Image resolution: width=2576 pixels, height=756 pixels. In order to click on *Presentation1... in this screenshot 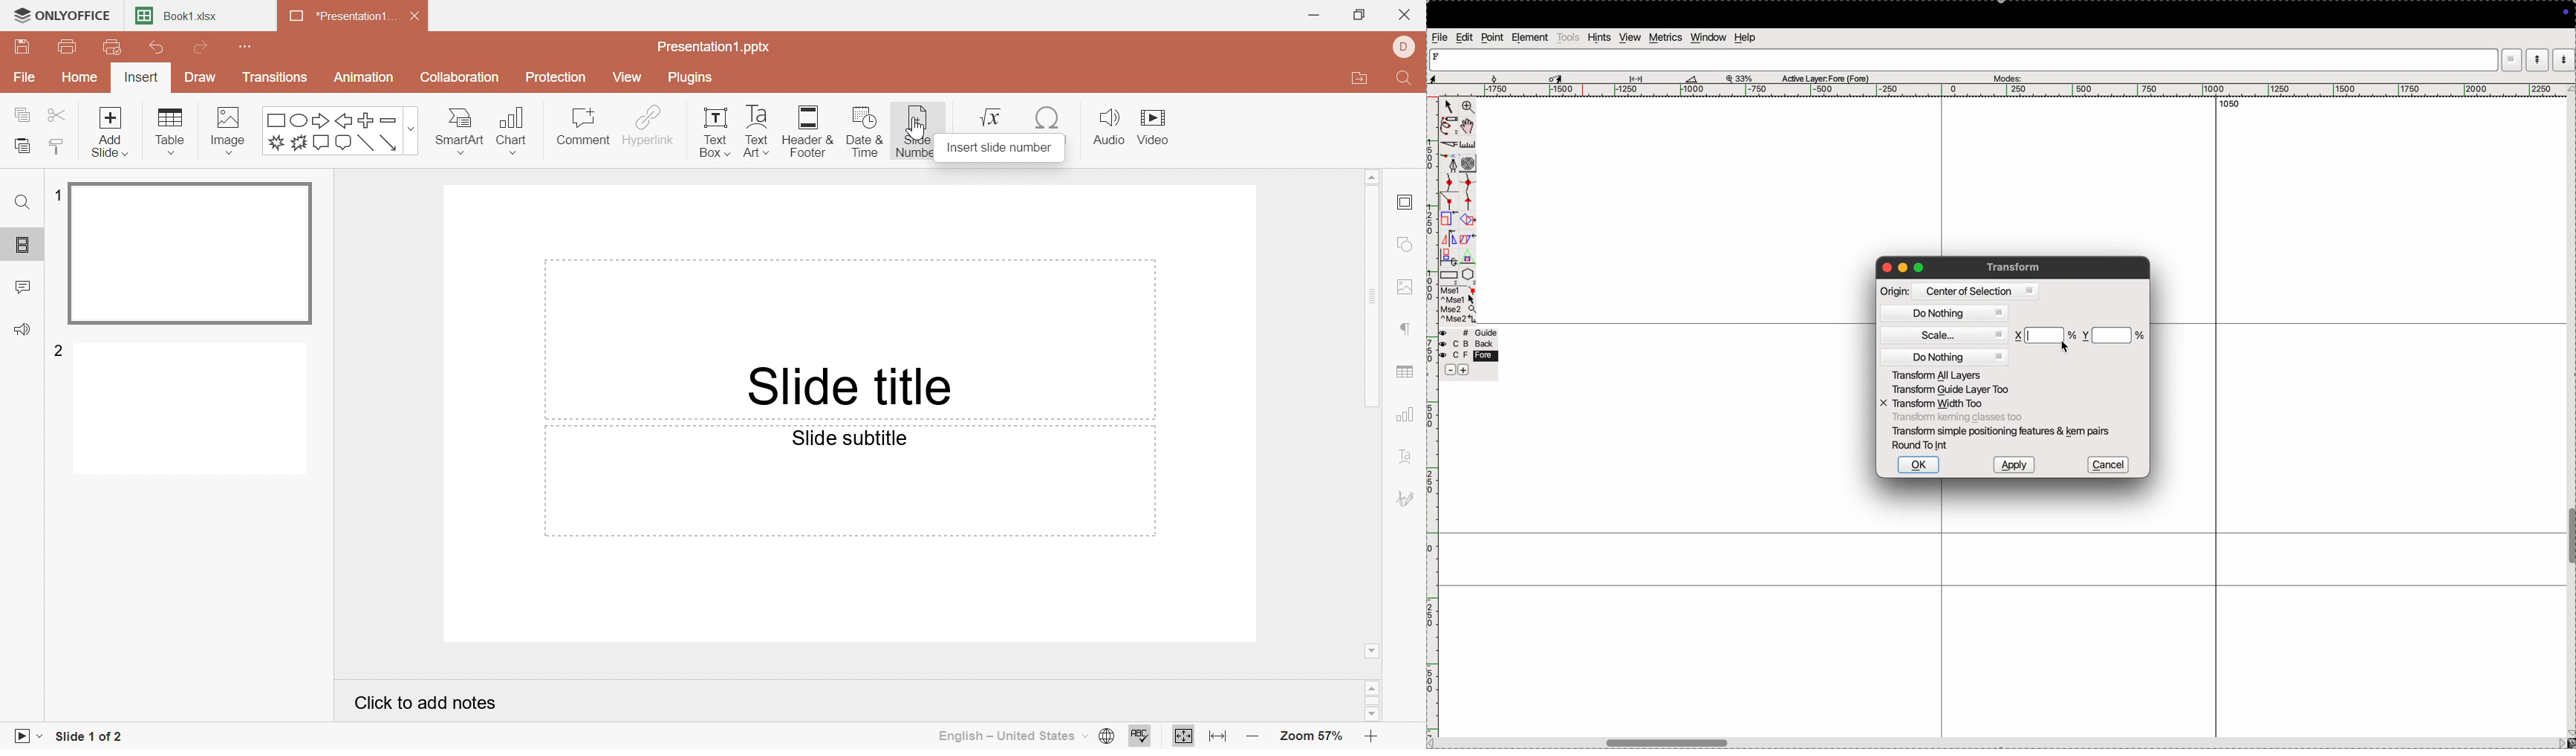, I will do `click(338, 18)`.